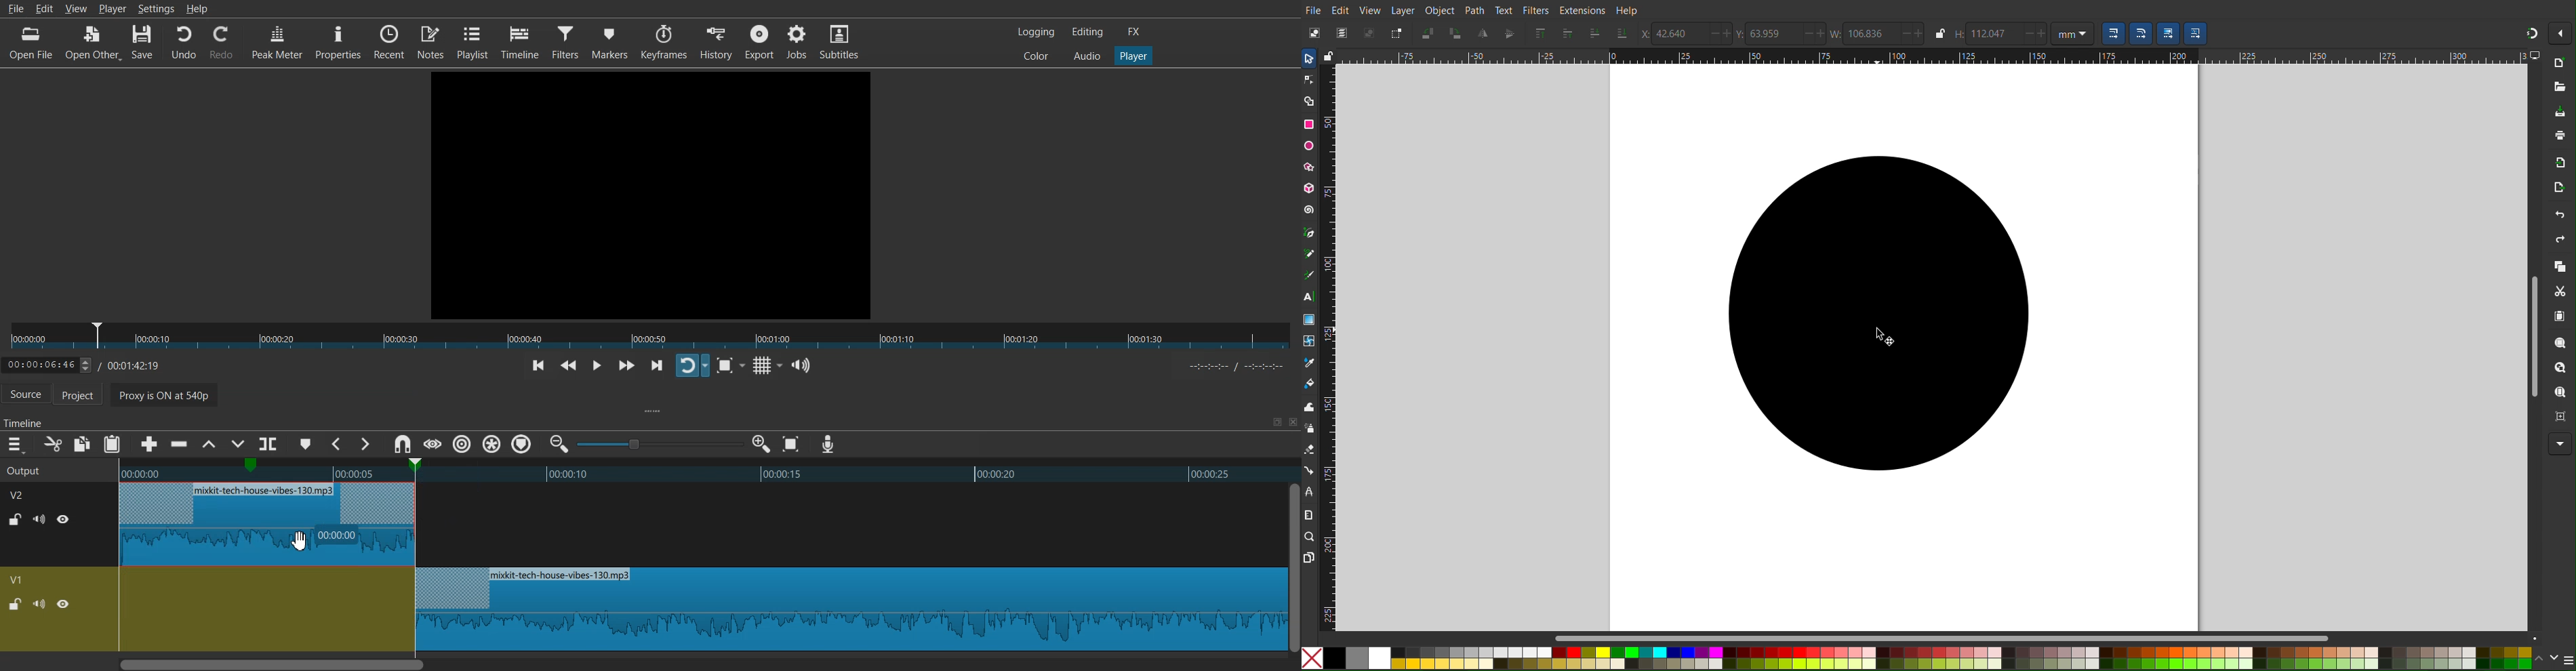 This screenshot has height=672, width=2576. I want to click on Hide, so click(63, 604).